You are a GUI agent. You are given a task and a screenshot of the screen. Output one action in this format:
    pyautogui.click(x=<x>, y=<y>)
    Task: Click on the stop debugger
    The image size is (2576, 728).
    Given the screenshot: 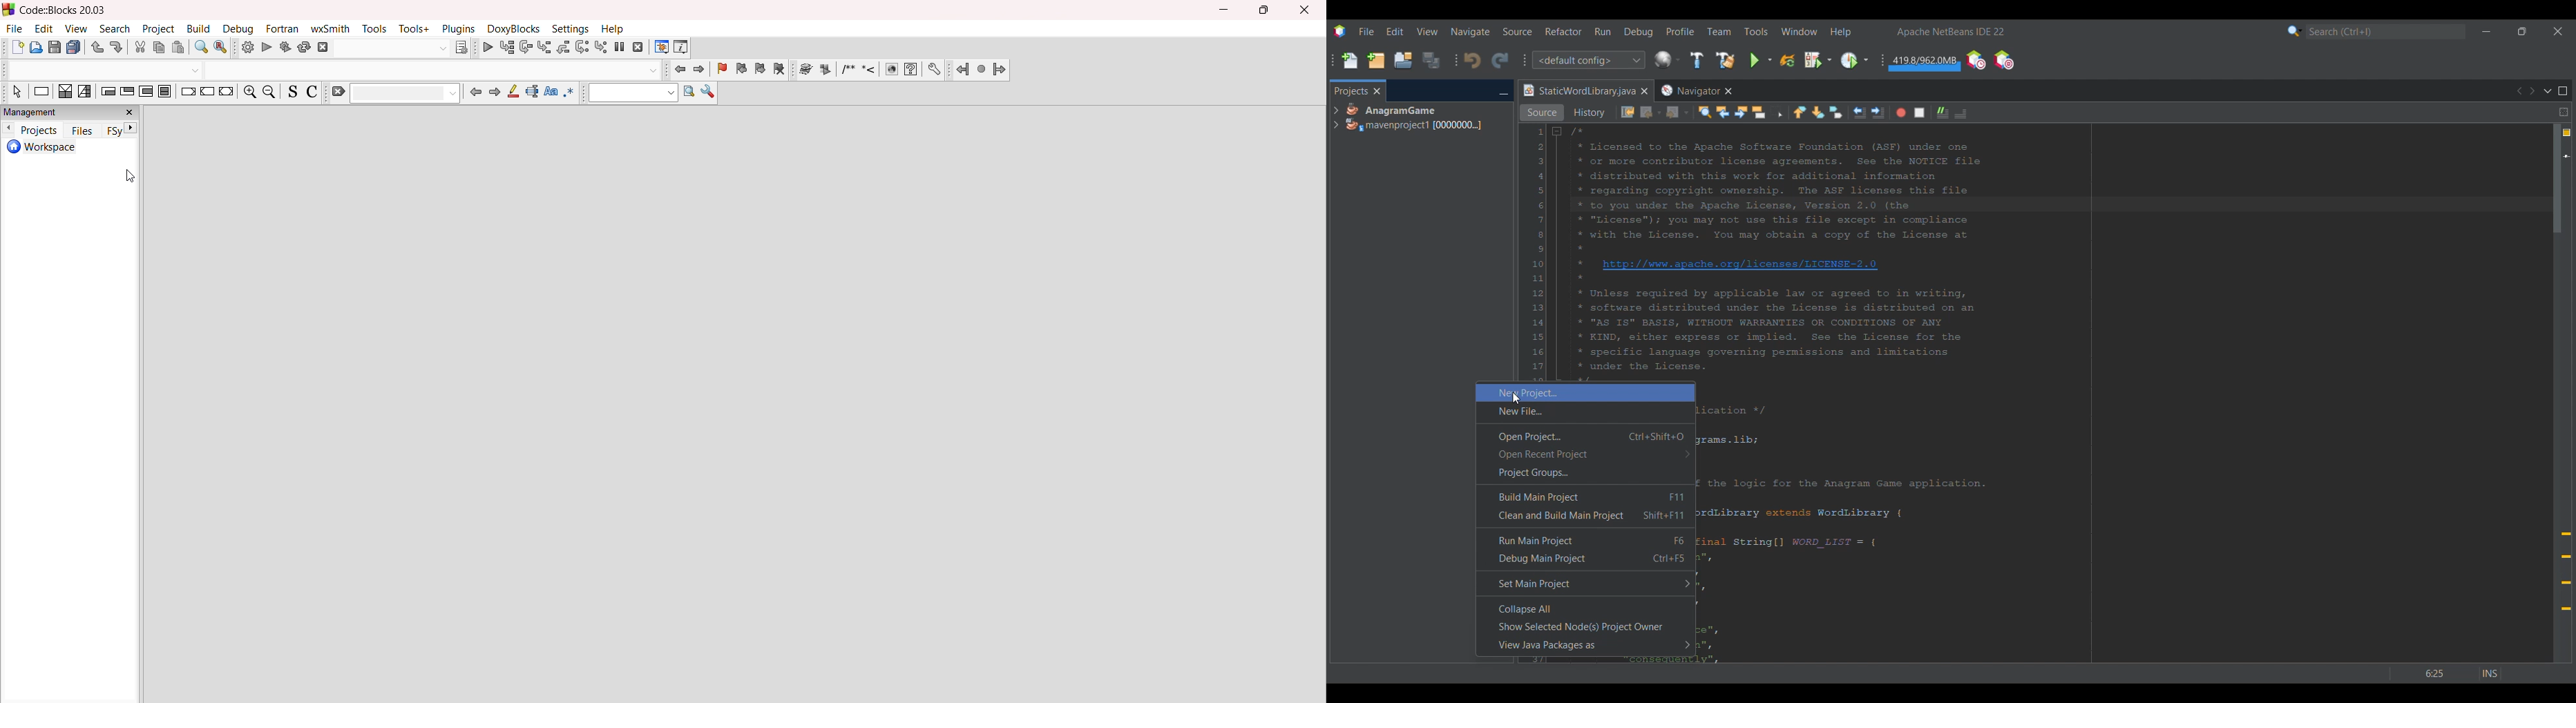 What is the action you would take?
    pyautogui.click(x=638, y=48)
    